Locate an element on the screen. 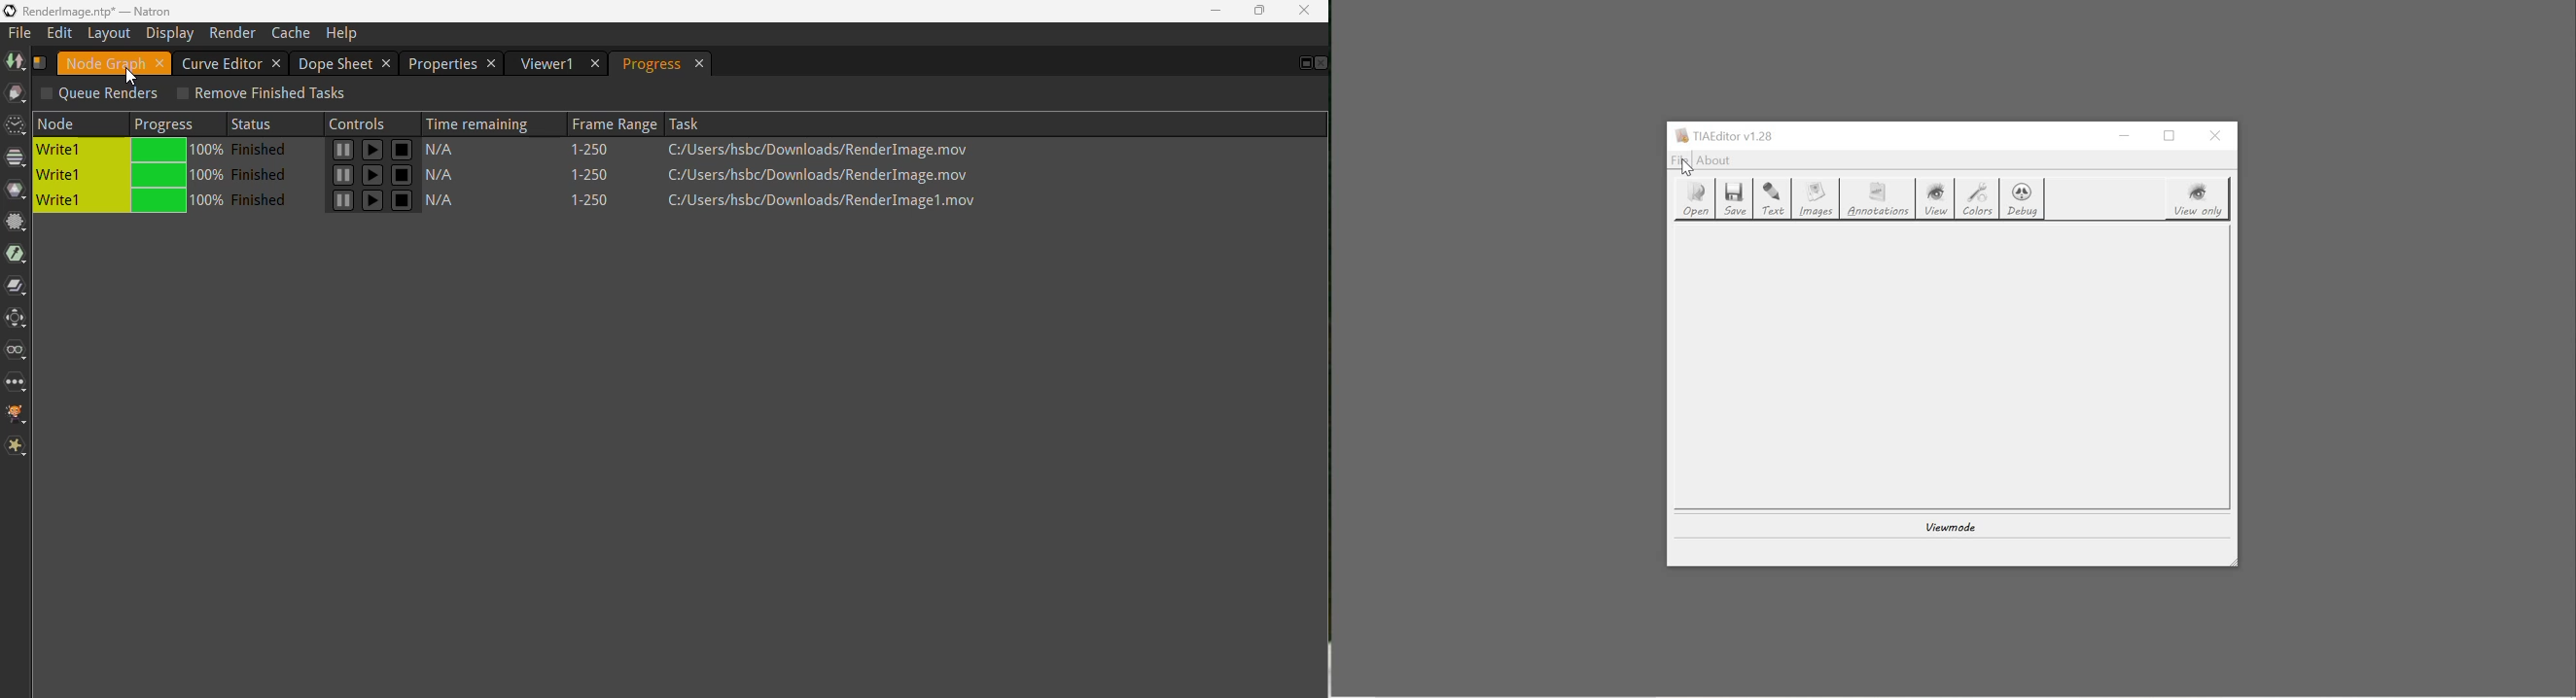  time is located at coordinates (16, 126).